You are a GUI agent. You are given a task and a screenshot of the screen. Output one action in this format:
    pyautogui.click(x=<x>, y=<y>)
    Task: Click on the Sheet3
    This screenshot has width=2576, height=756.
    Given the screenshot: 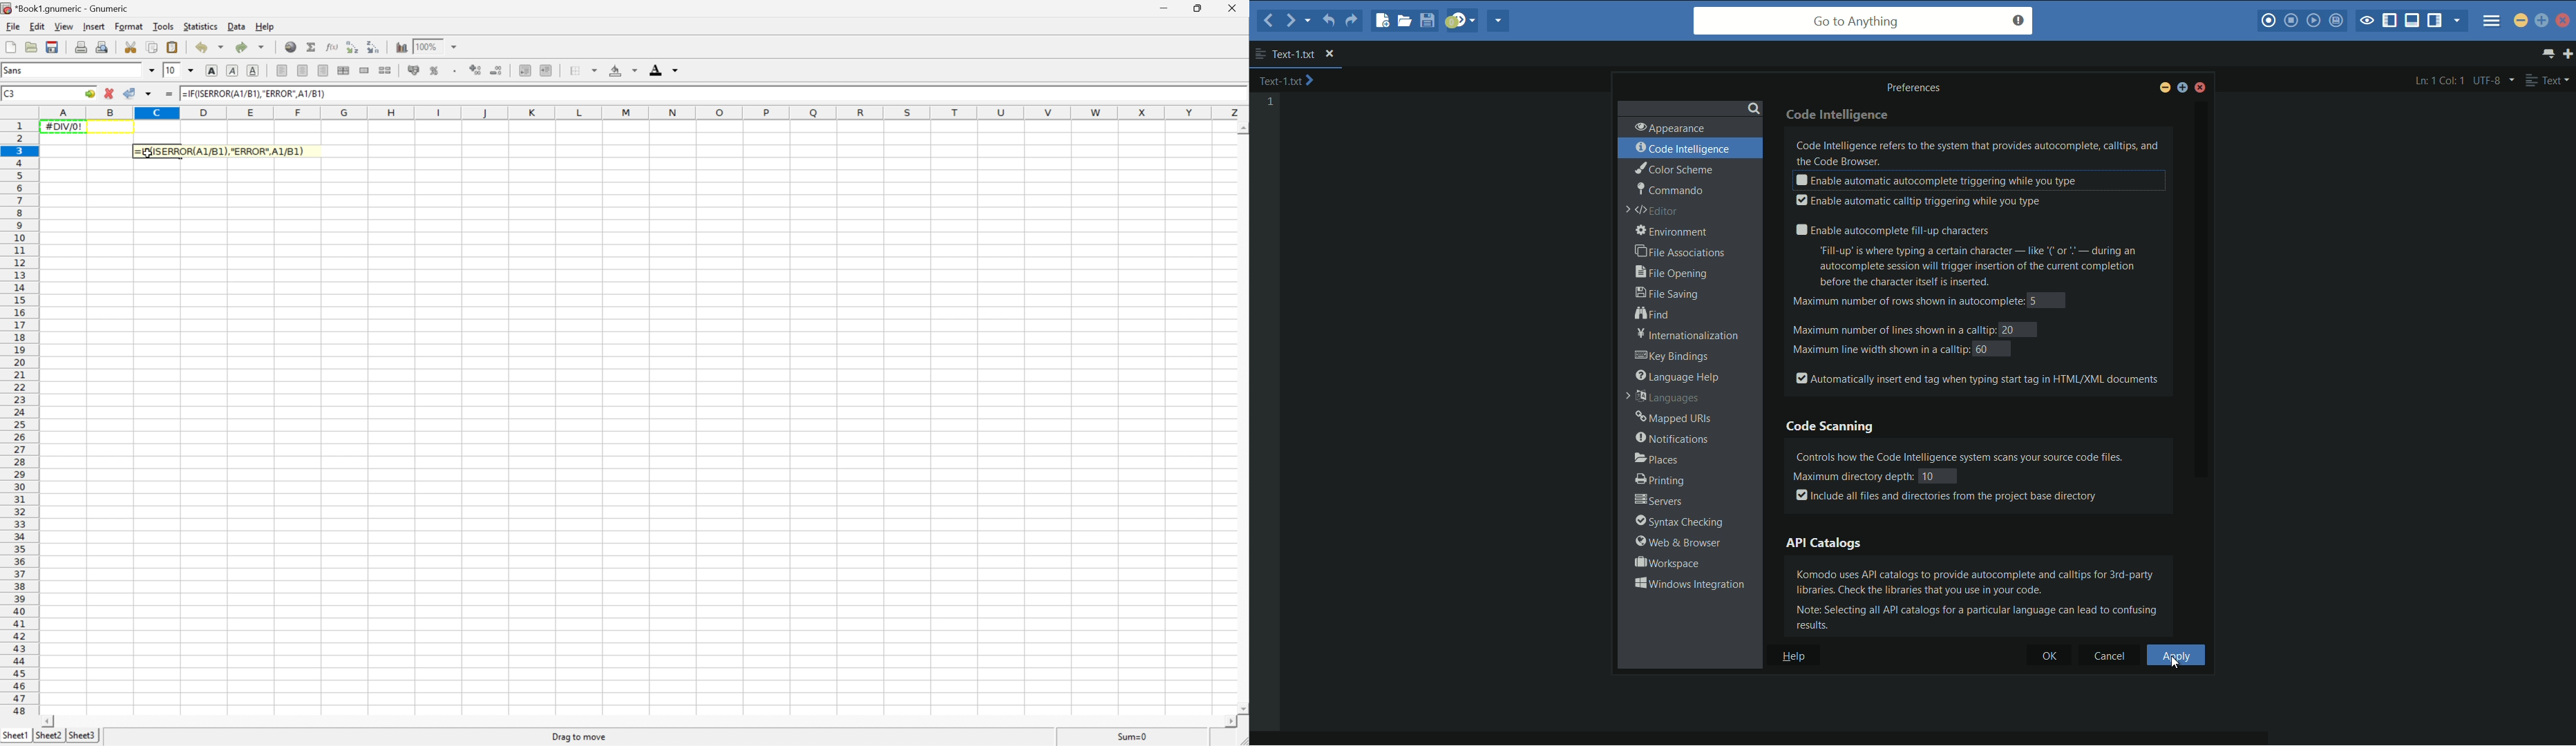 What is the action you would take?
    pyautogui.click(x=87, y=735)
    